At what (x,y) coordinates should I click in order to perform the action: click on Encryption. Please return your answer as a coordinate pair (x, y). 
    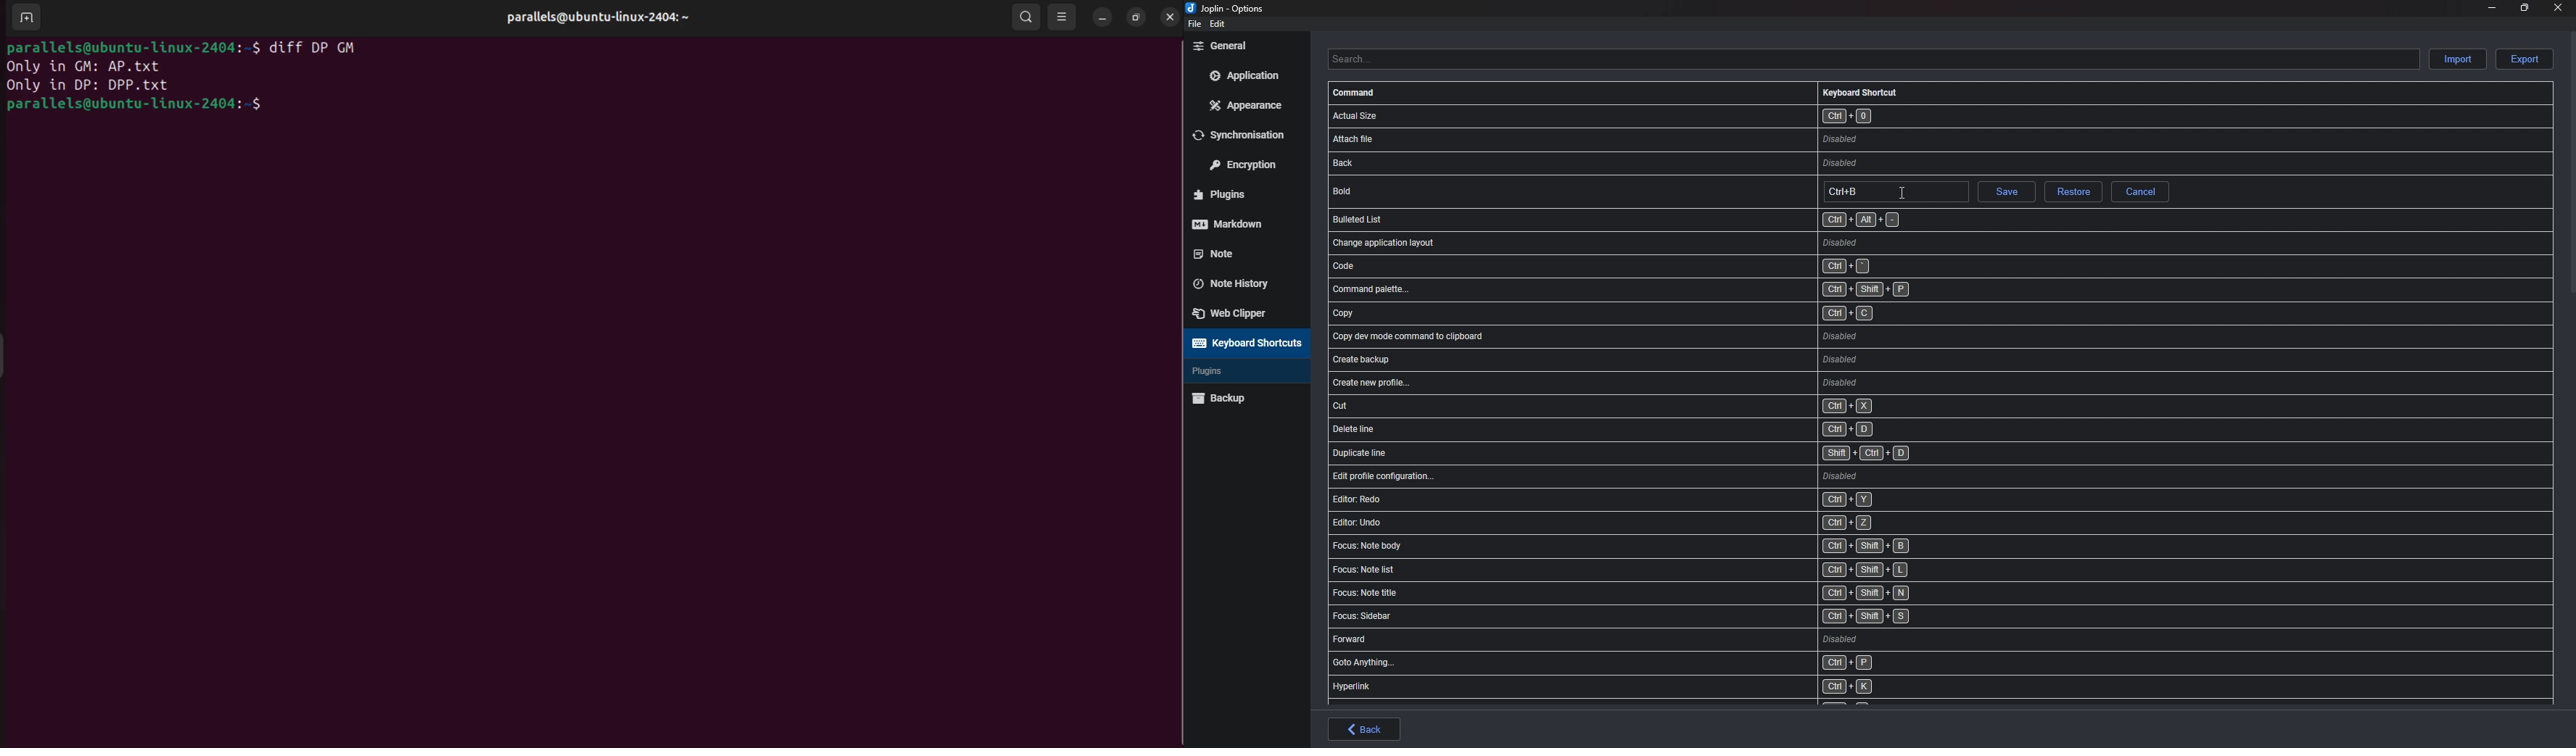
    Looking at the image, I should click on (1248, 163).